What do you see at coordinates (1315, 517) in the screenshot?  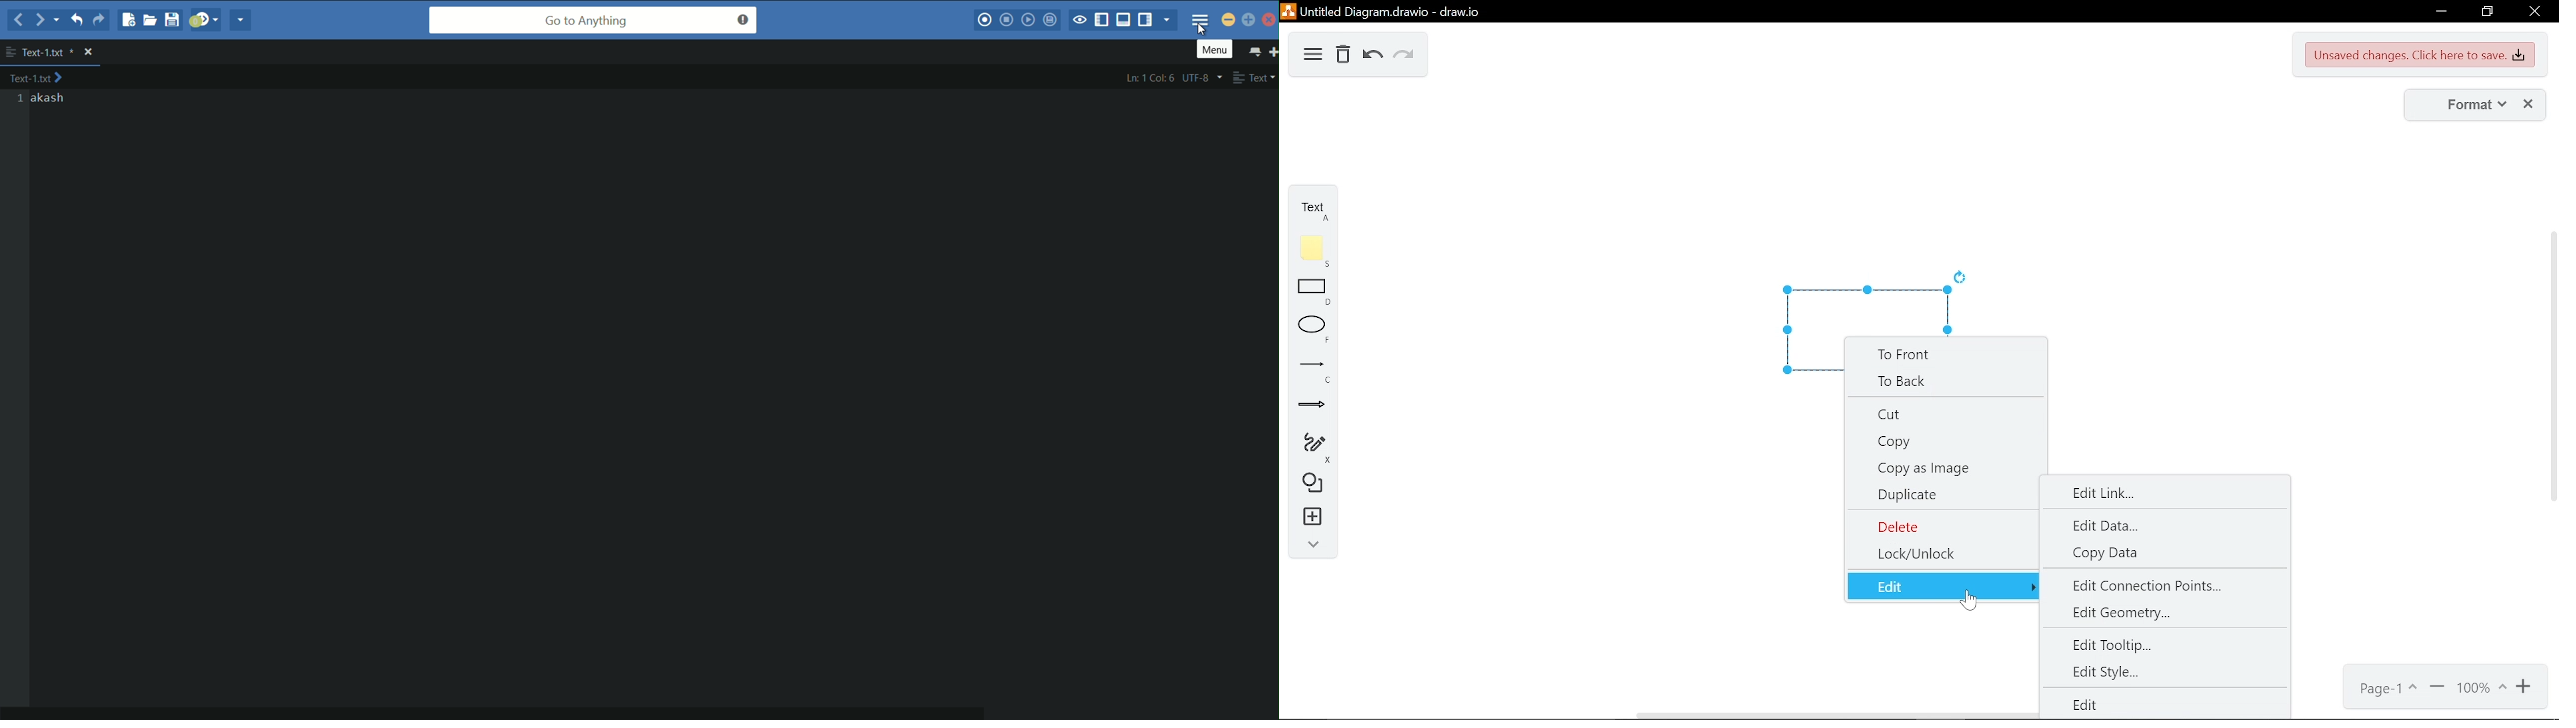 I see `insert` at bounding box center [1315, 517].